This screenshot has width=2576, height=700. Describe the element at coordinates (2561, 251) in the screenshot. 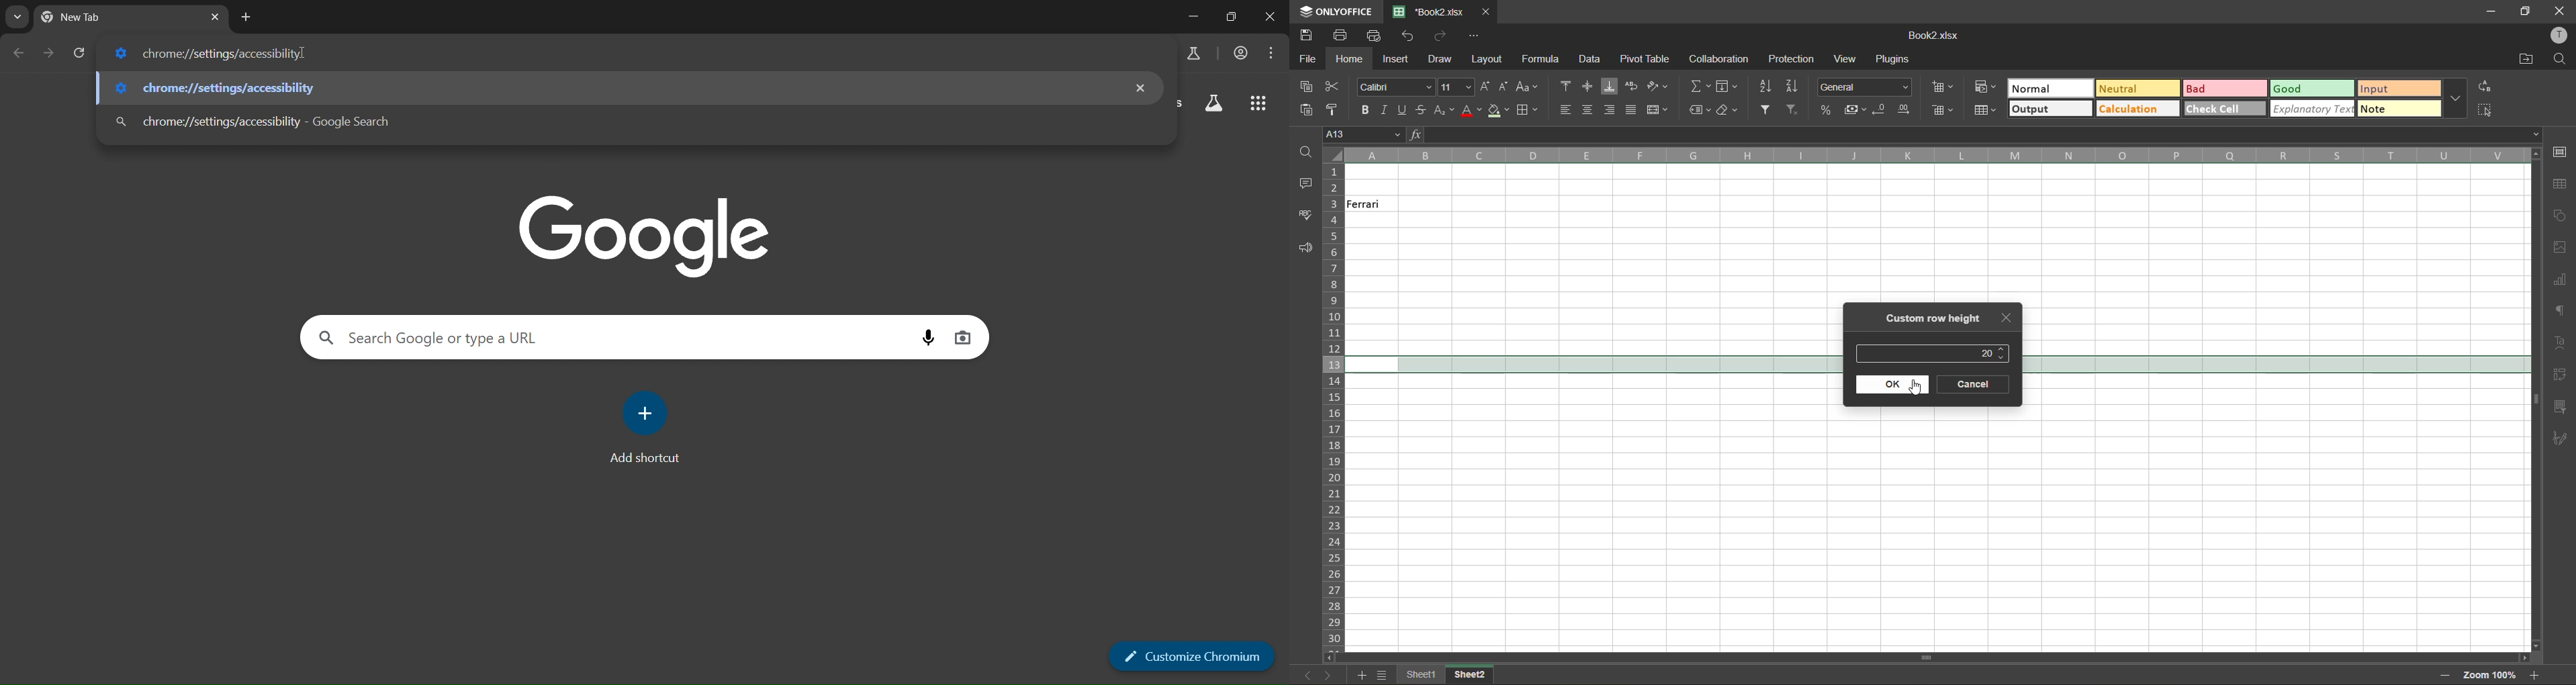

I see `images` at that location.